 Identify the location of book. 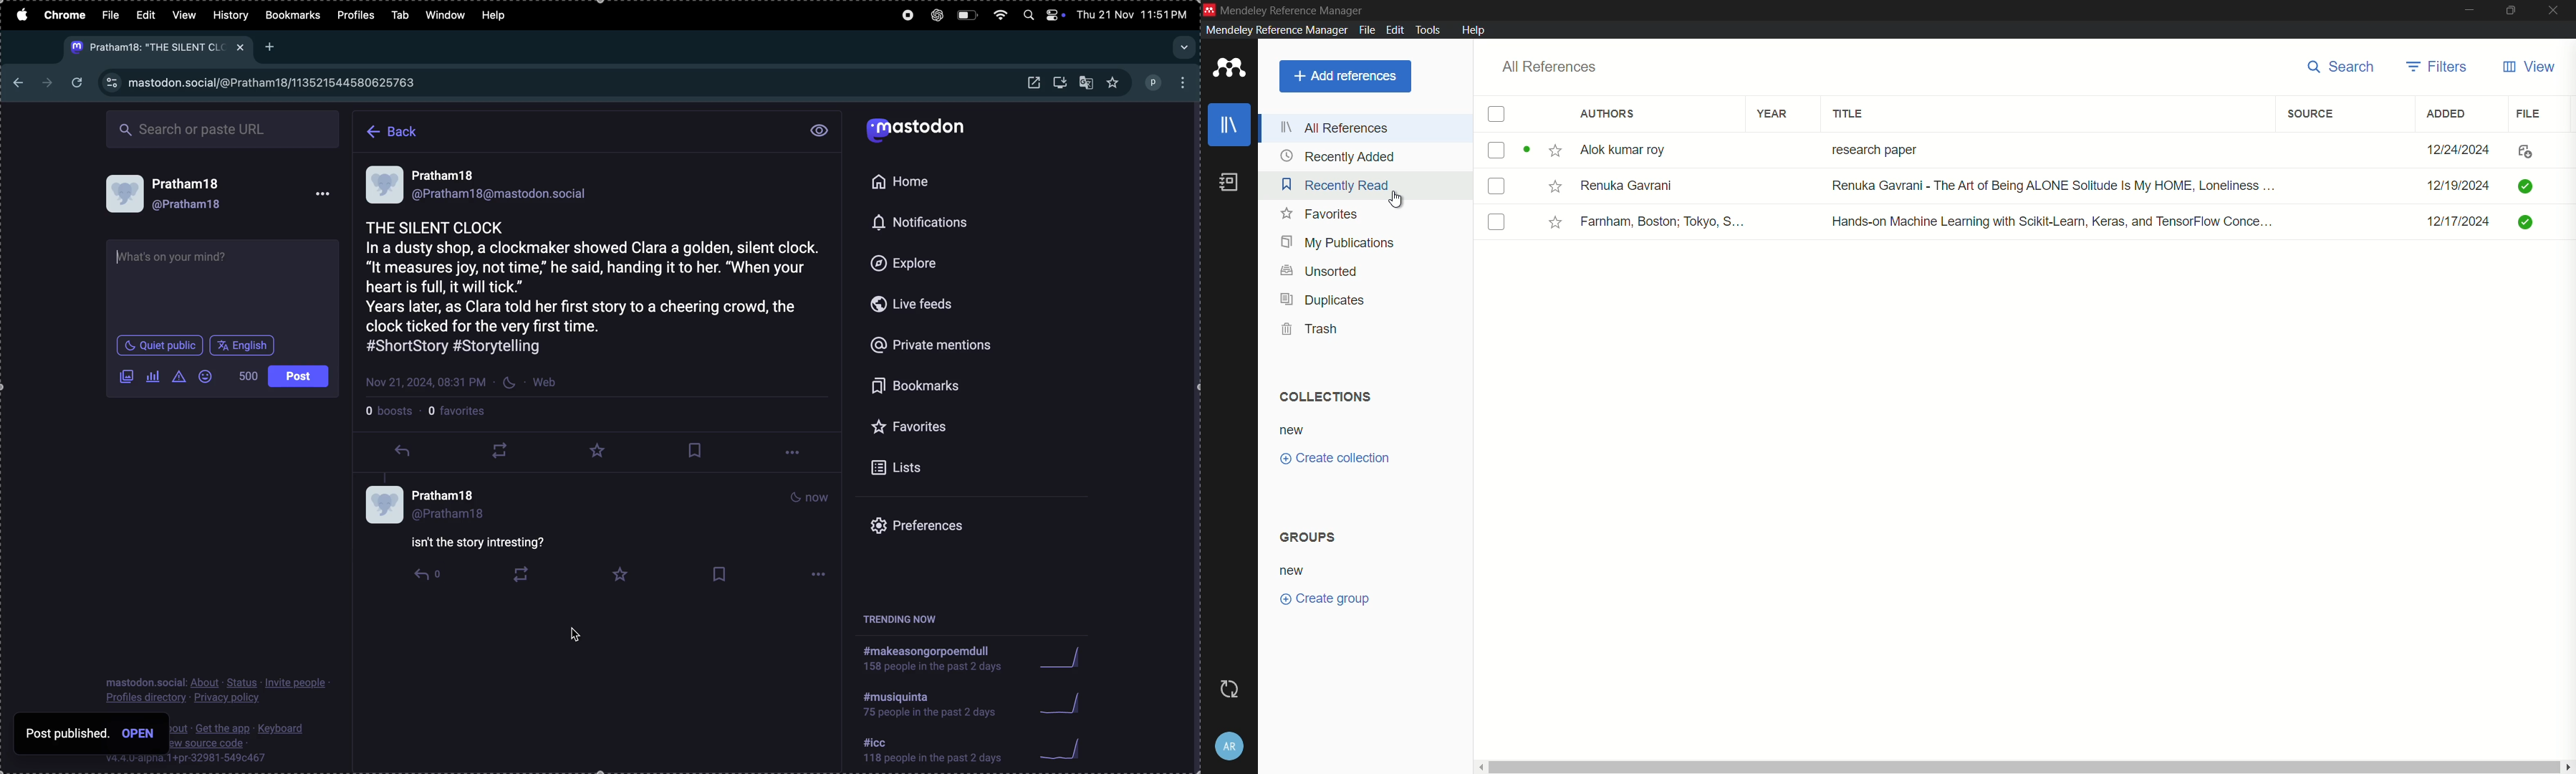
(1229, 181).